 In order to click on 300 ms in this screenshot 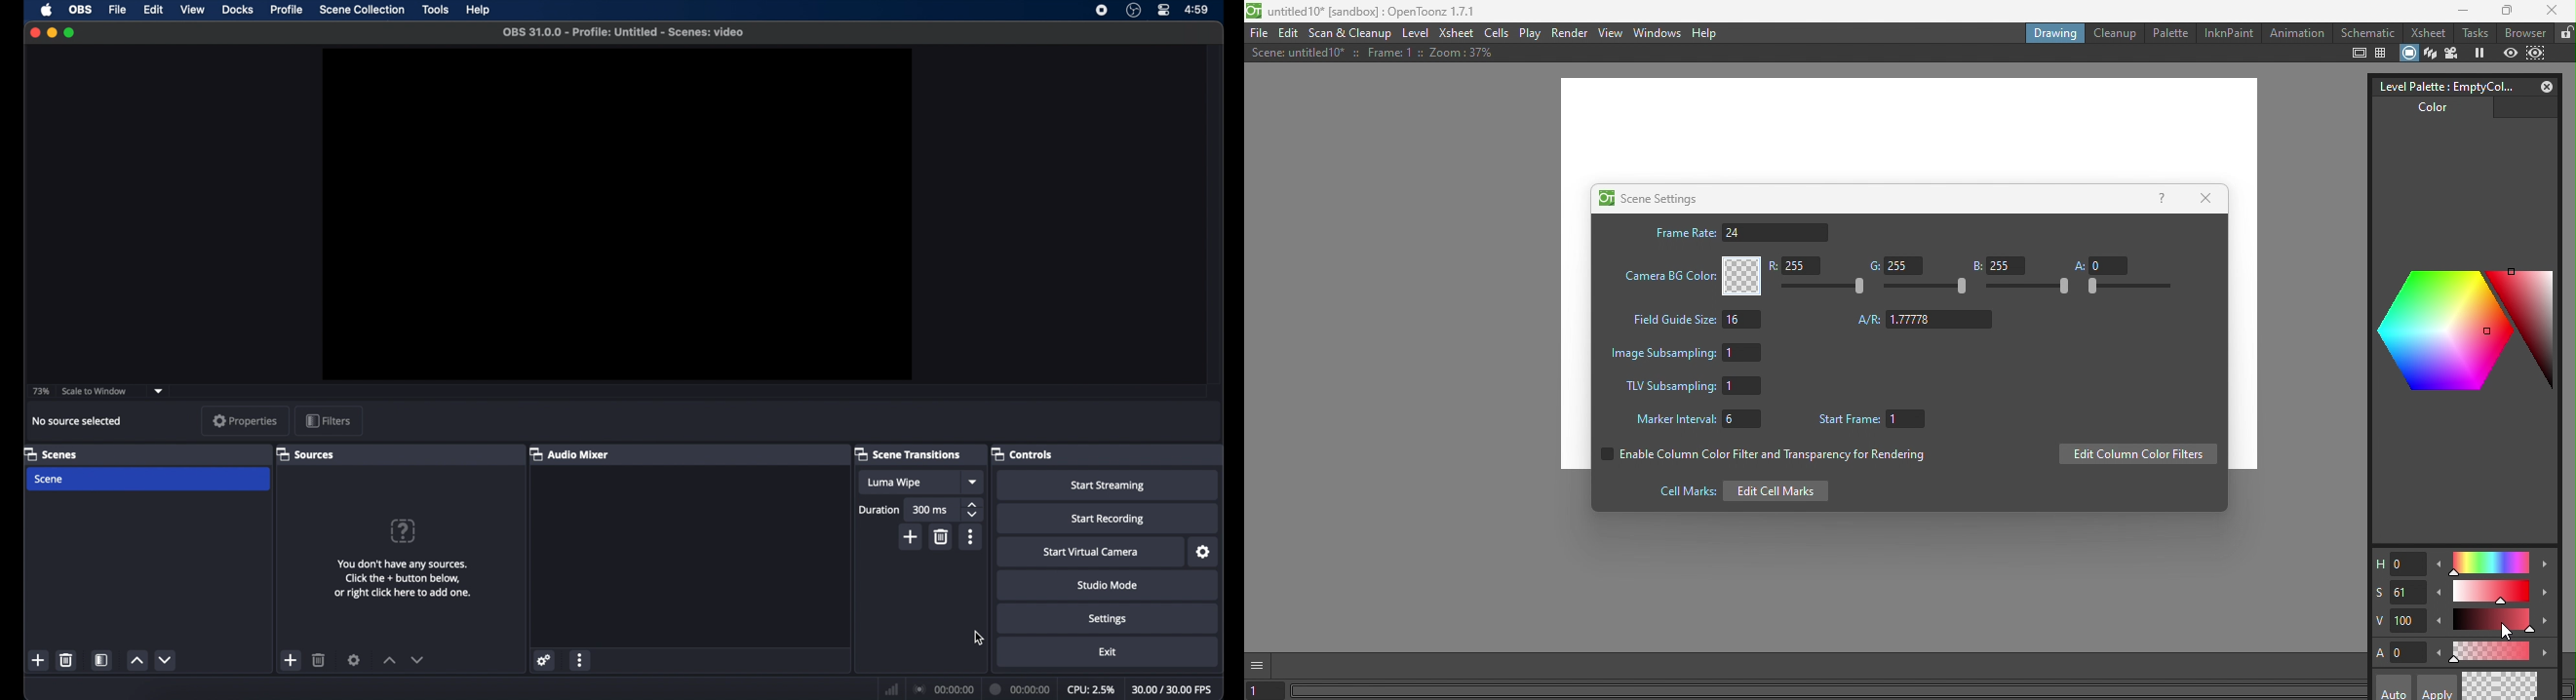, I will do `click(931, 509)`.